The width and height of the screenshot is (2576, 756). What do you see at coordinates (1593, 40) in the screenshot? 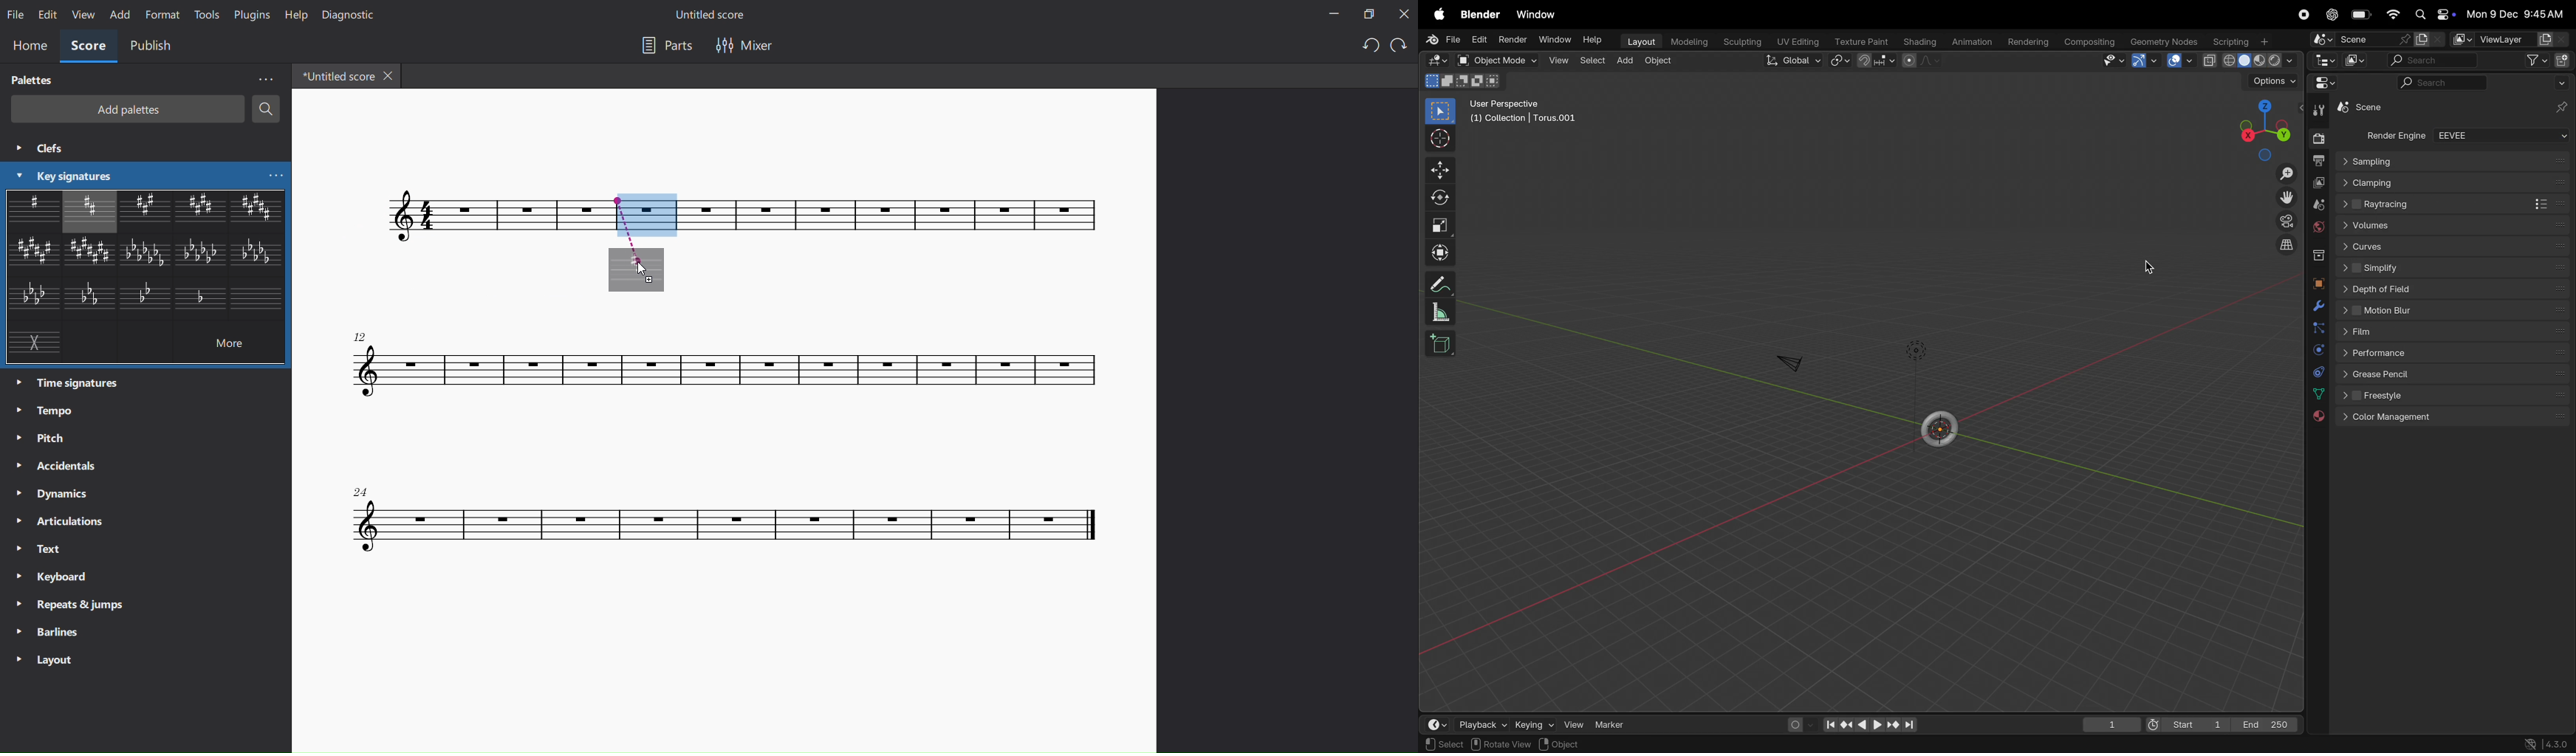
I see `help` at bounding box center [1593, 40].